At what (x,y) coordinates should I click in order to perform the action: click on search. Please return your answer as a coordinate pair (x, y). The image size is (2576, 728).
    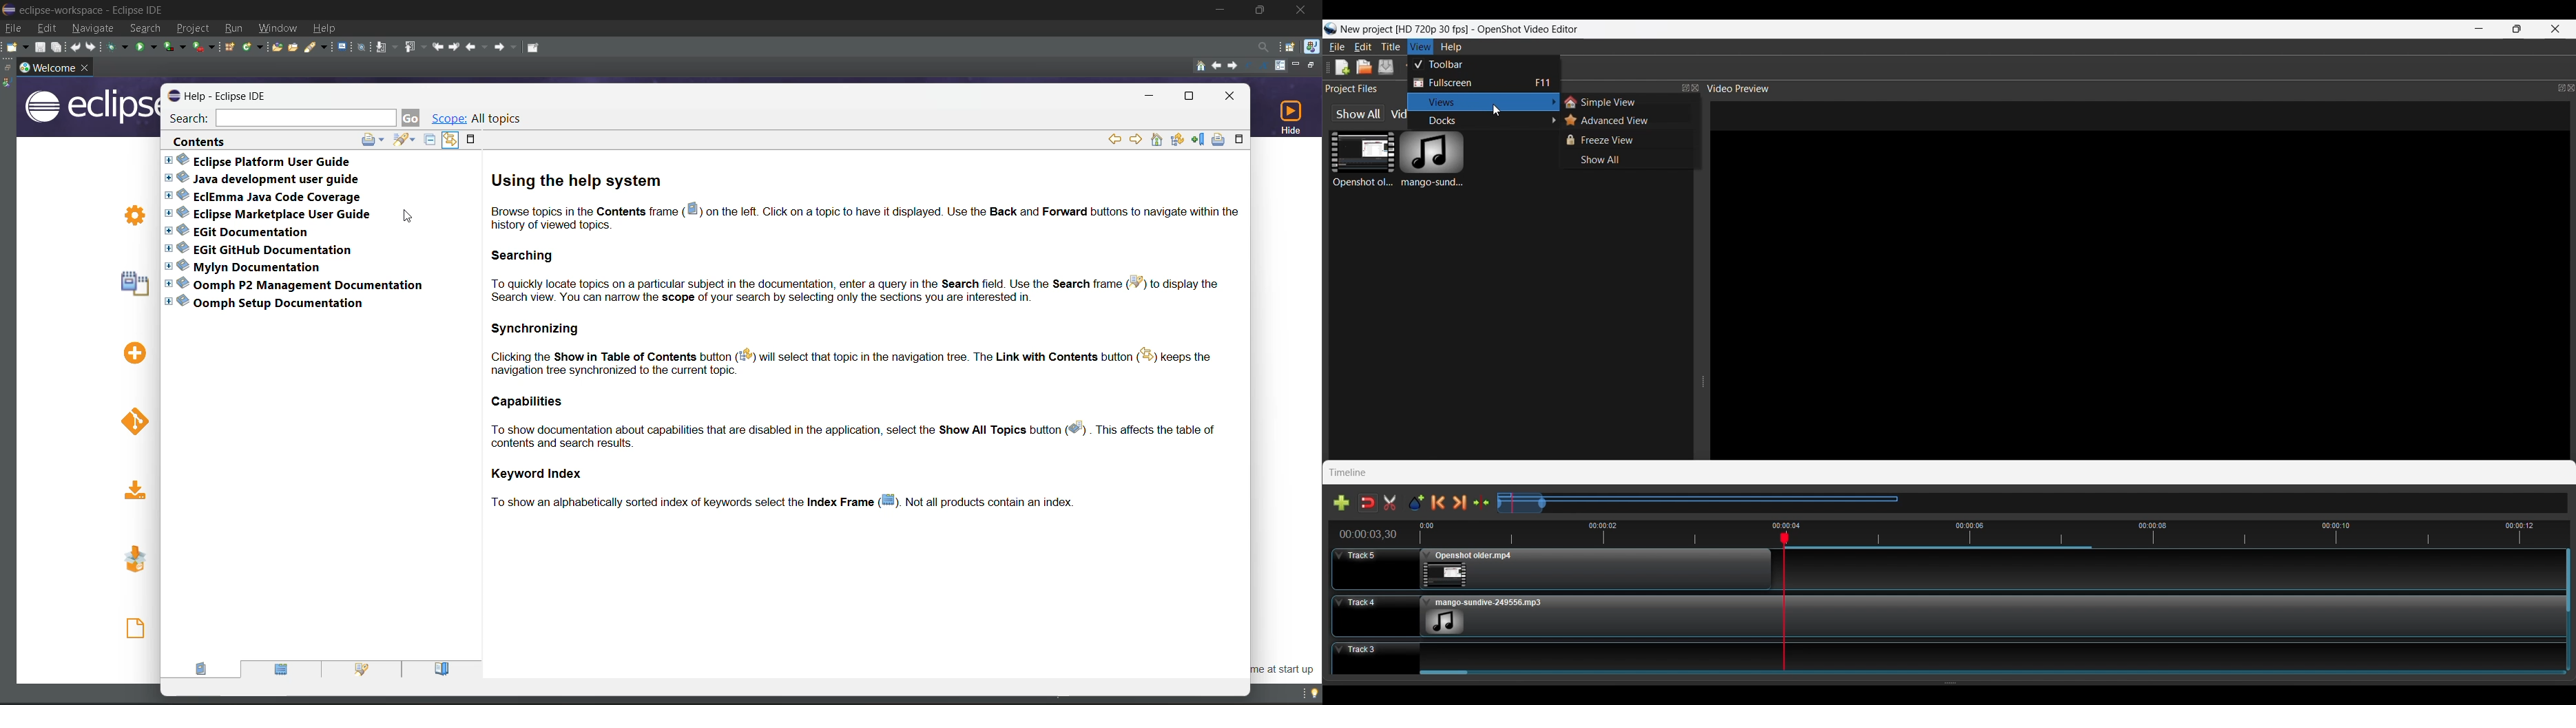
    Looking at the image, I should click on (317, 46).